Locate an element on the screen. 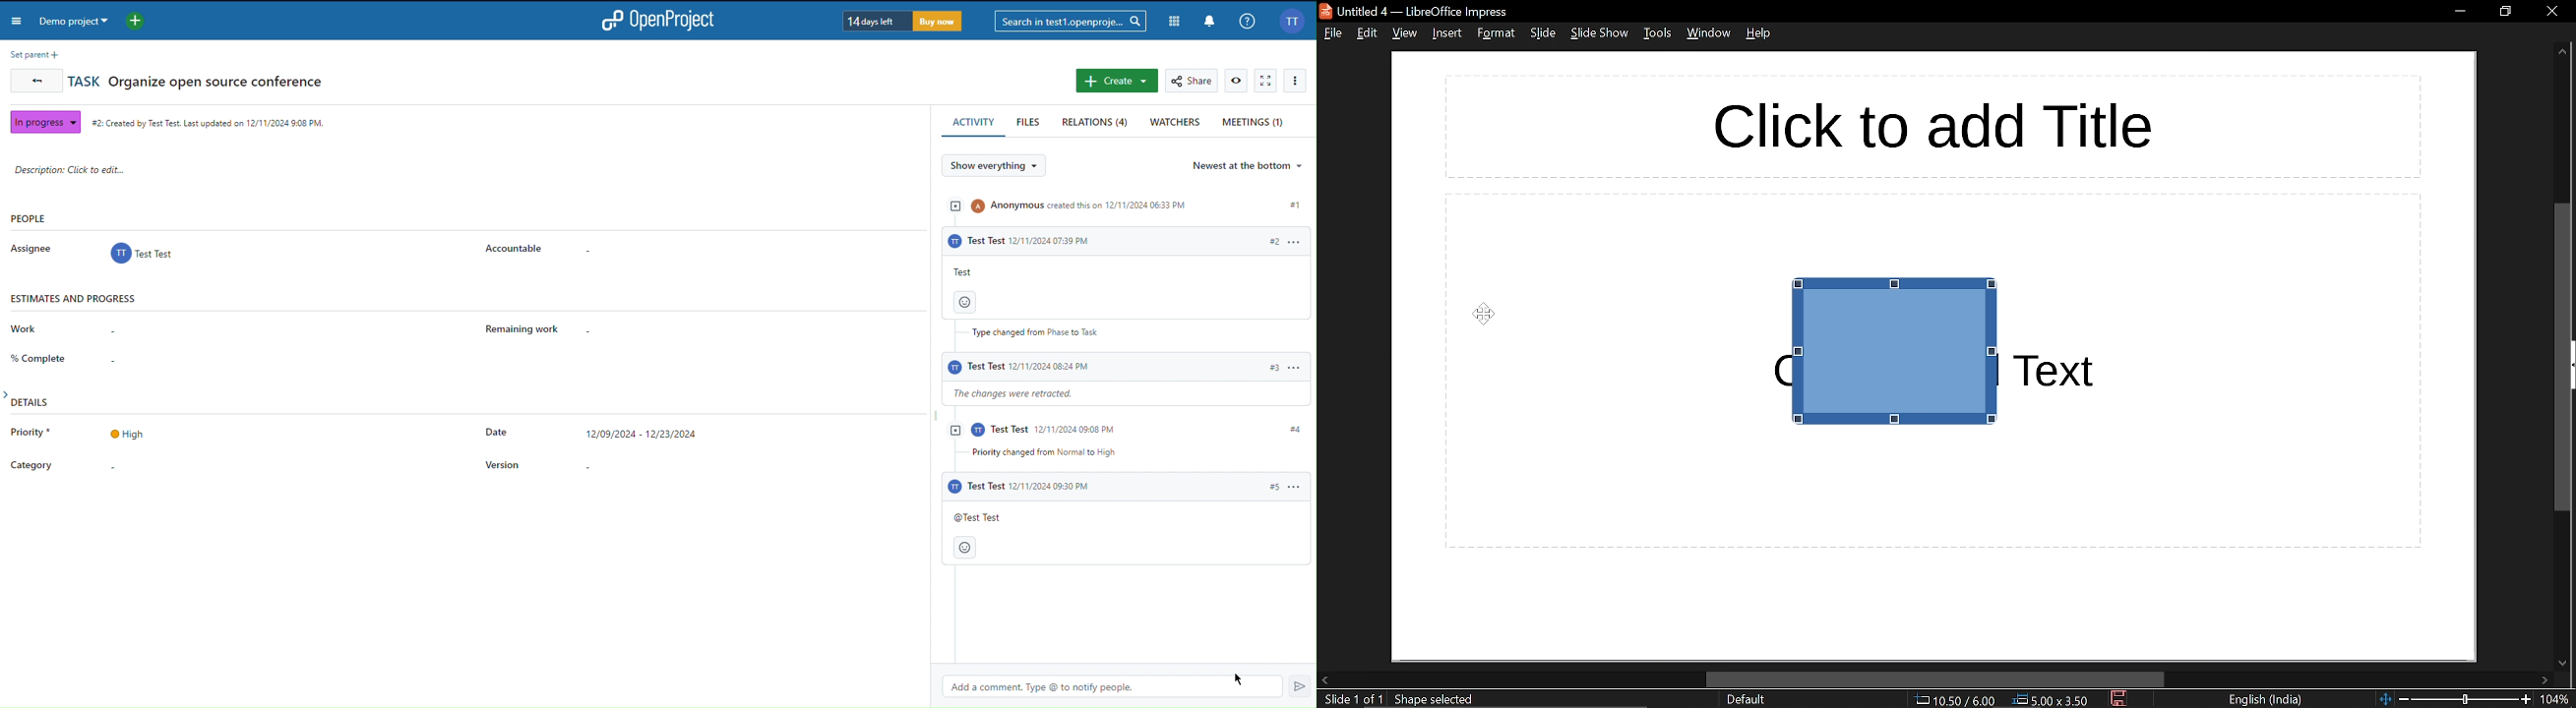  move up is located at coordinates (2562, 52).